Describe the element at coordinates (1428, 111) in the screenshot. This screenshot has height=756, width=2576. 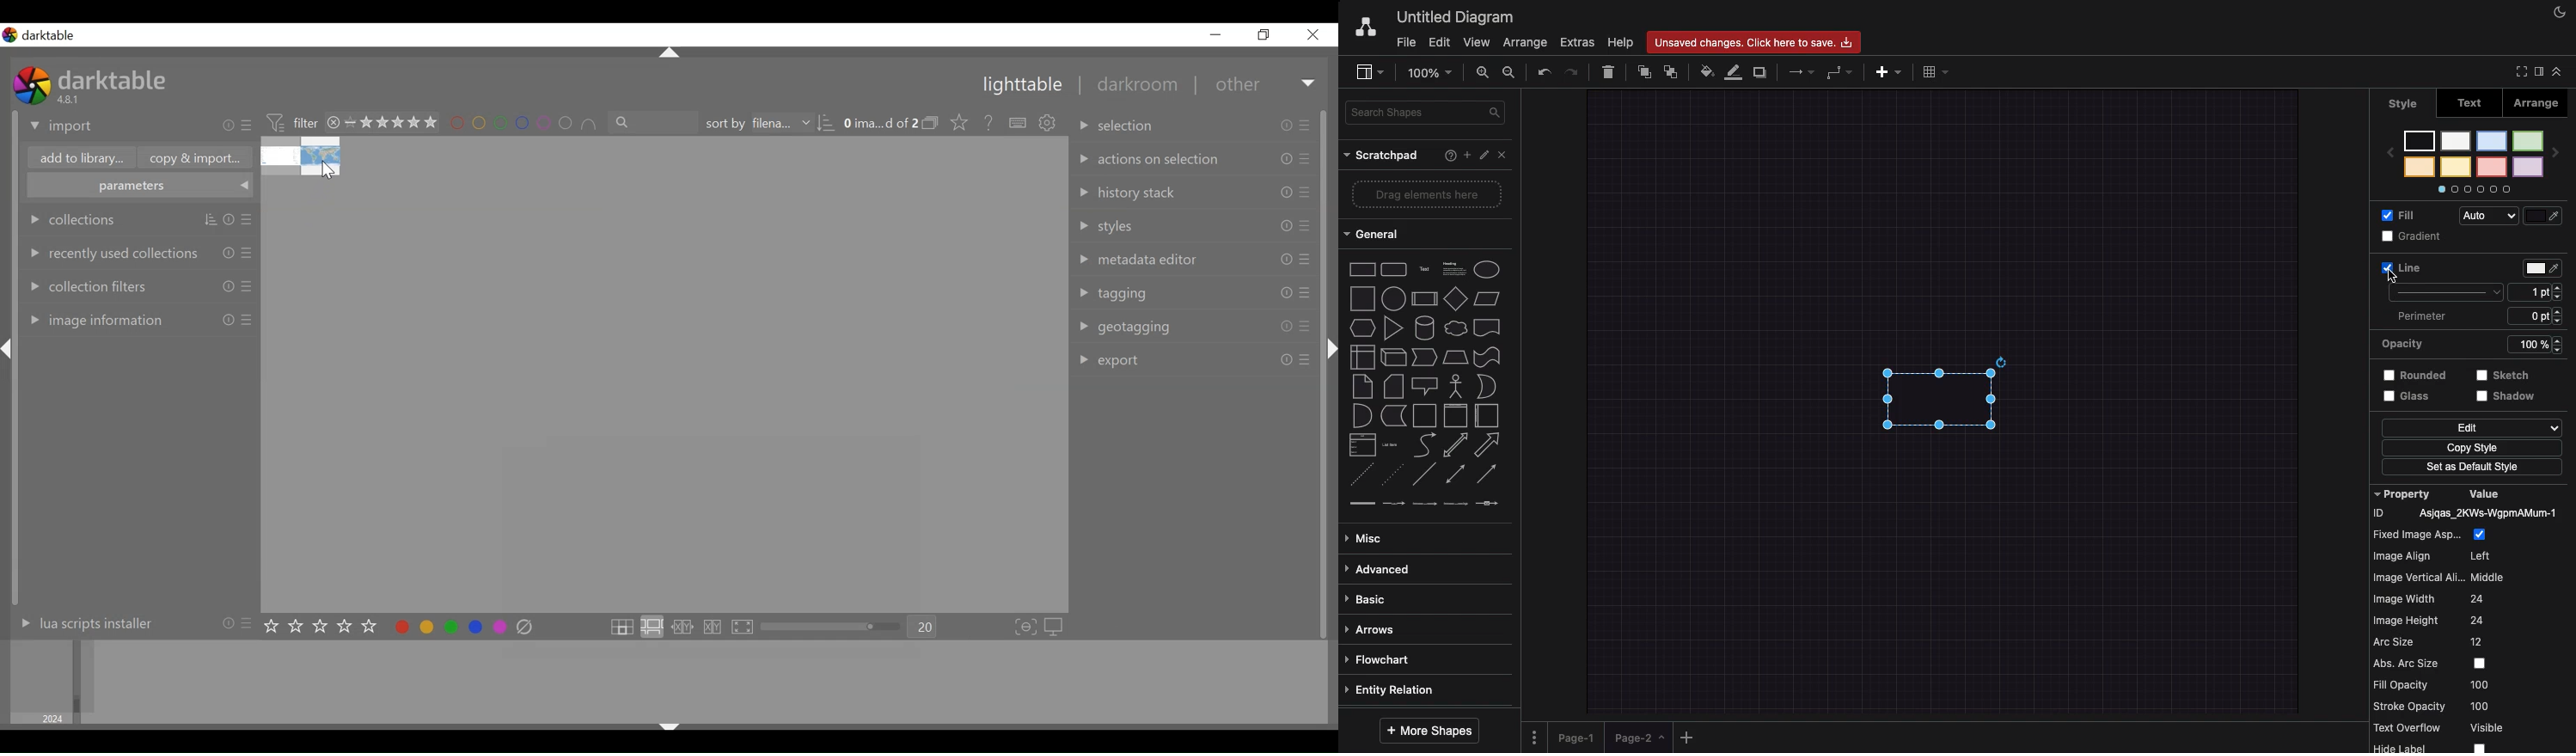
I see `Search shapes` at that location.